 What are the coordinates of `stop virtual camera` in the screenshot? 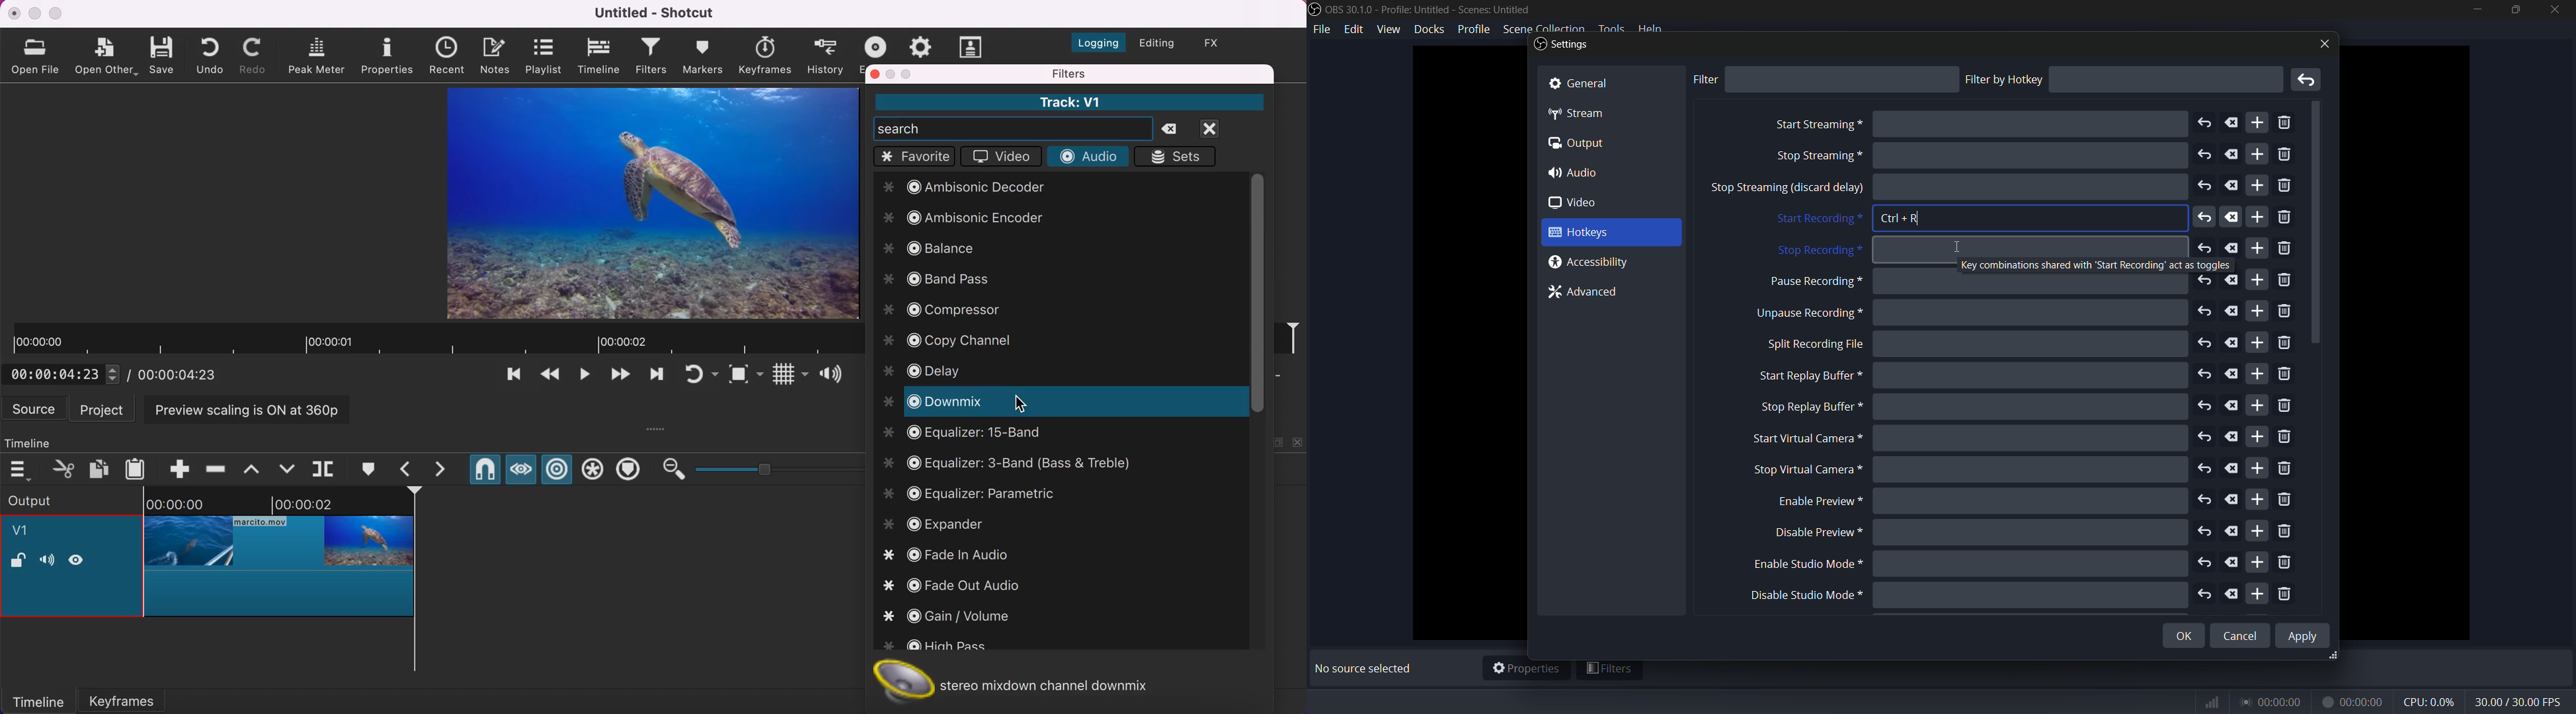 It's located at (1804, 470).